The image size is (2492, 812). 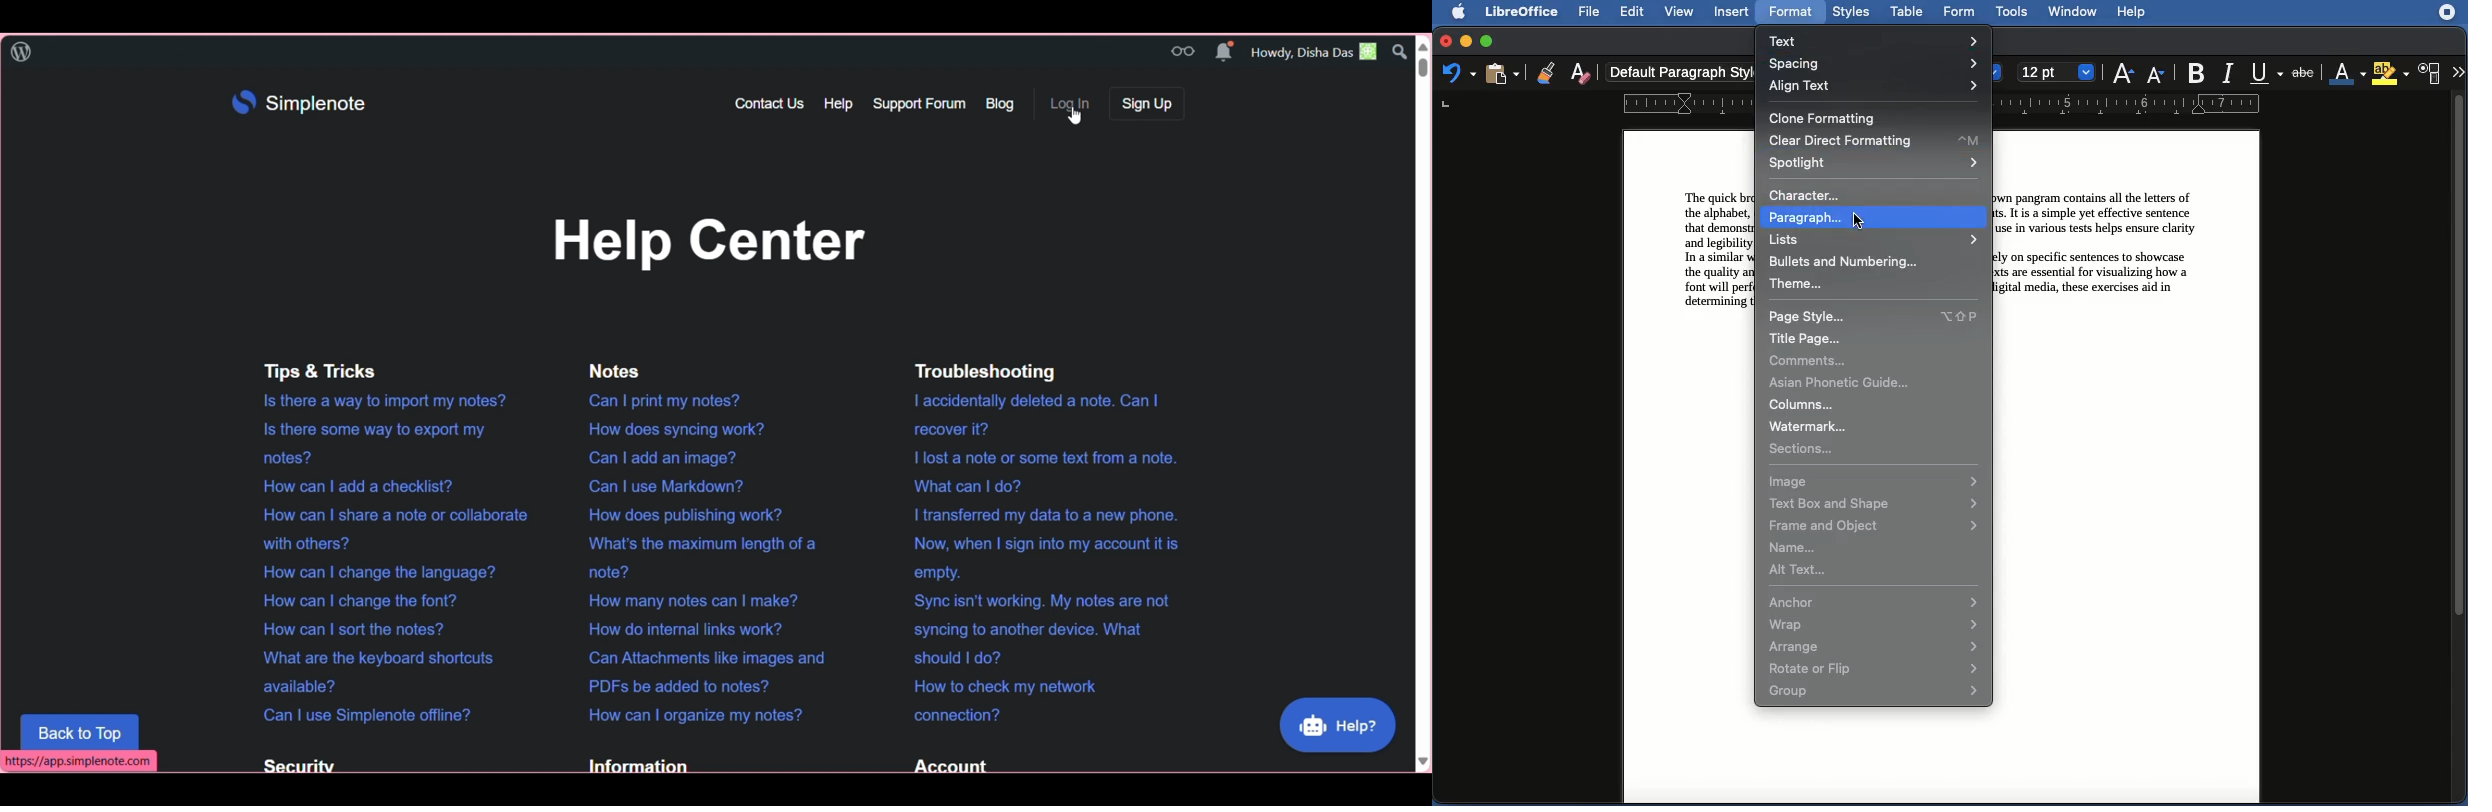 I want to click on How to check my network connection?, so click(x=1001, y=701).